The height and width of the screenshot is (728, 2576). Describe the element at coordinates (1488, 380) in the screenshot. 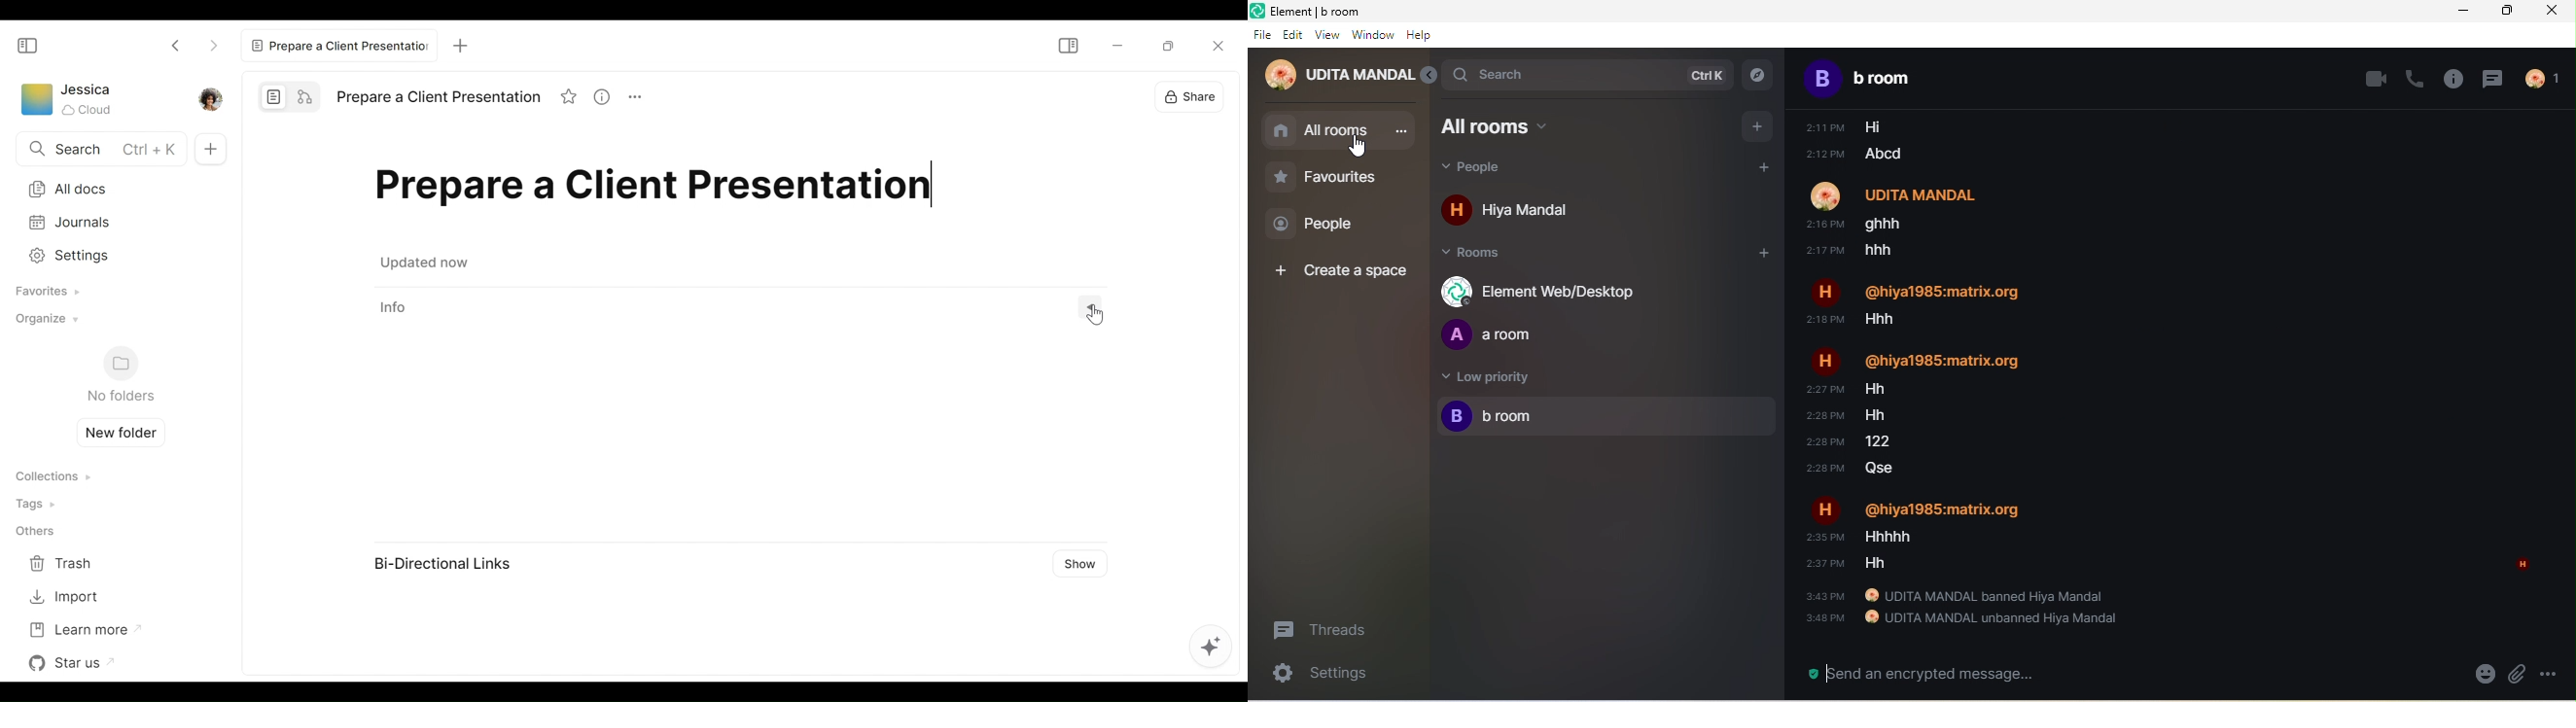

I see `low priority` at that location.